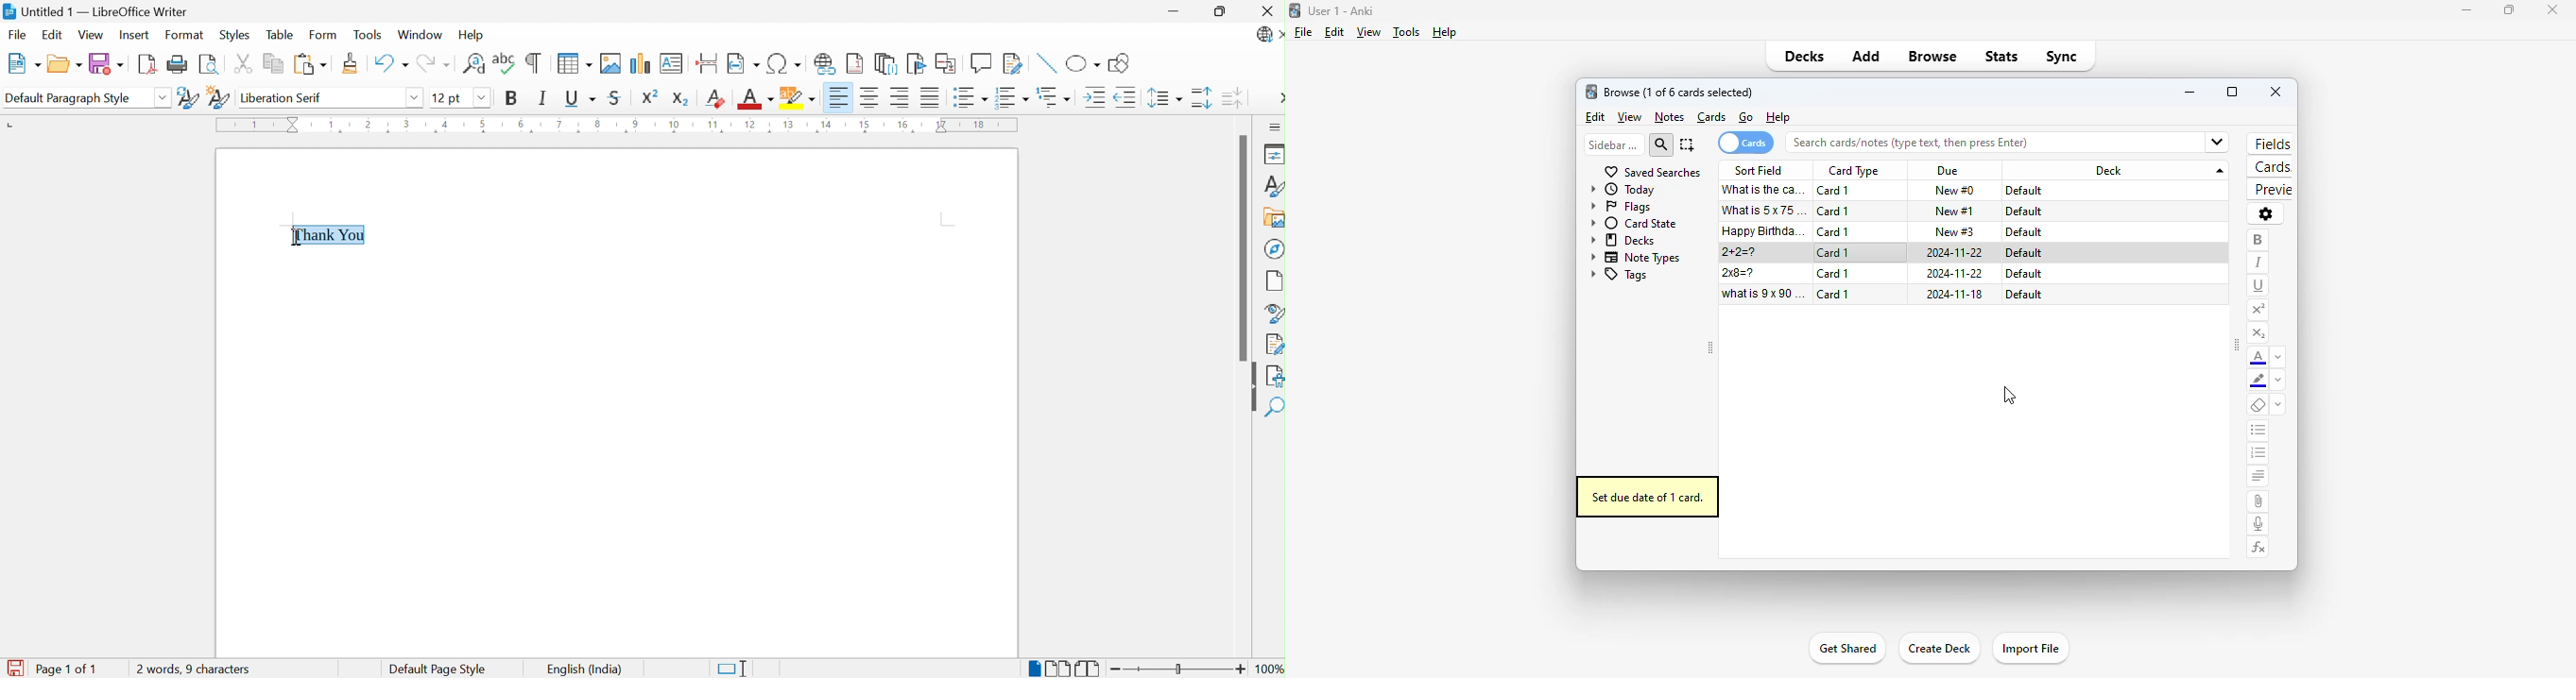 This screenshot has height=700, width=2576. What do you see at coordinates (2551, 8) in the screenshot?
I see `close` at bounding box center [2551, 8].